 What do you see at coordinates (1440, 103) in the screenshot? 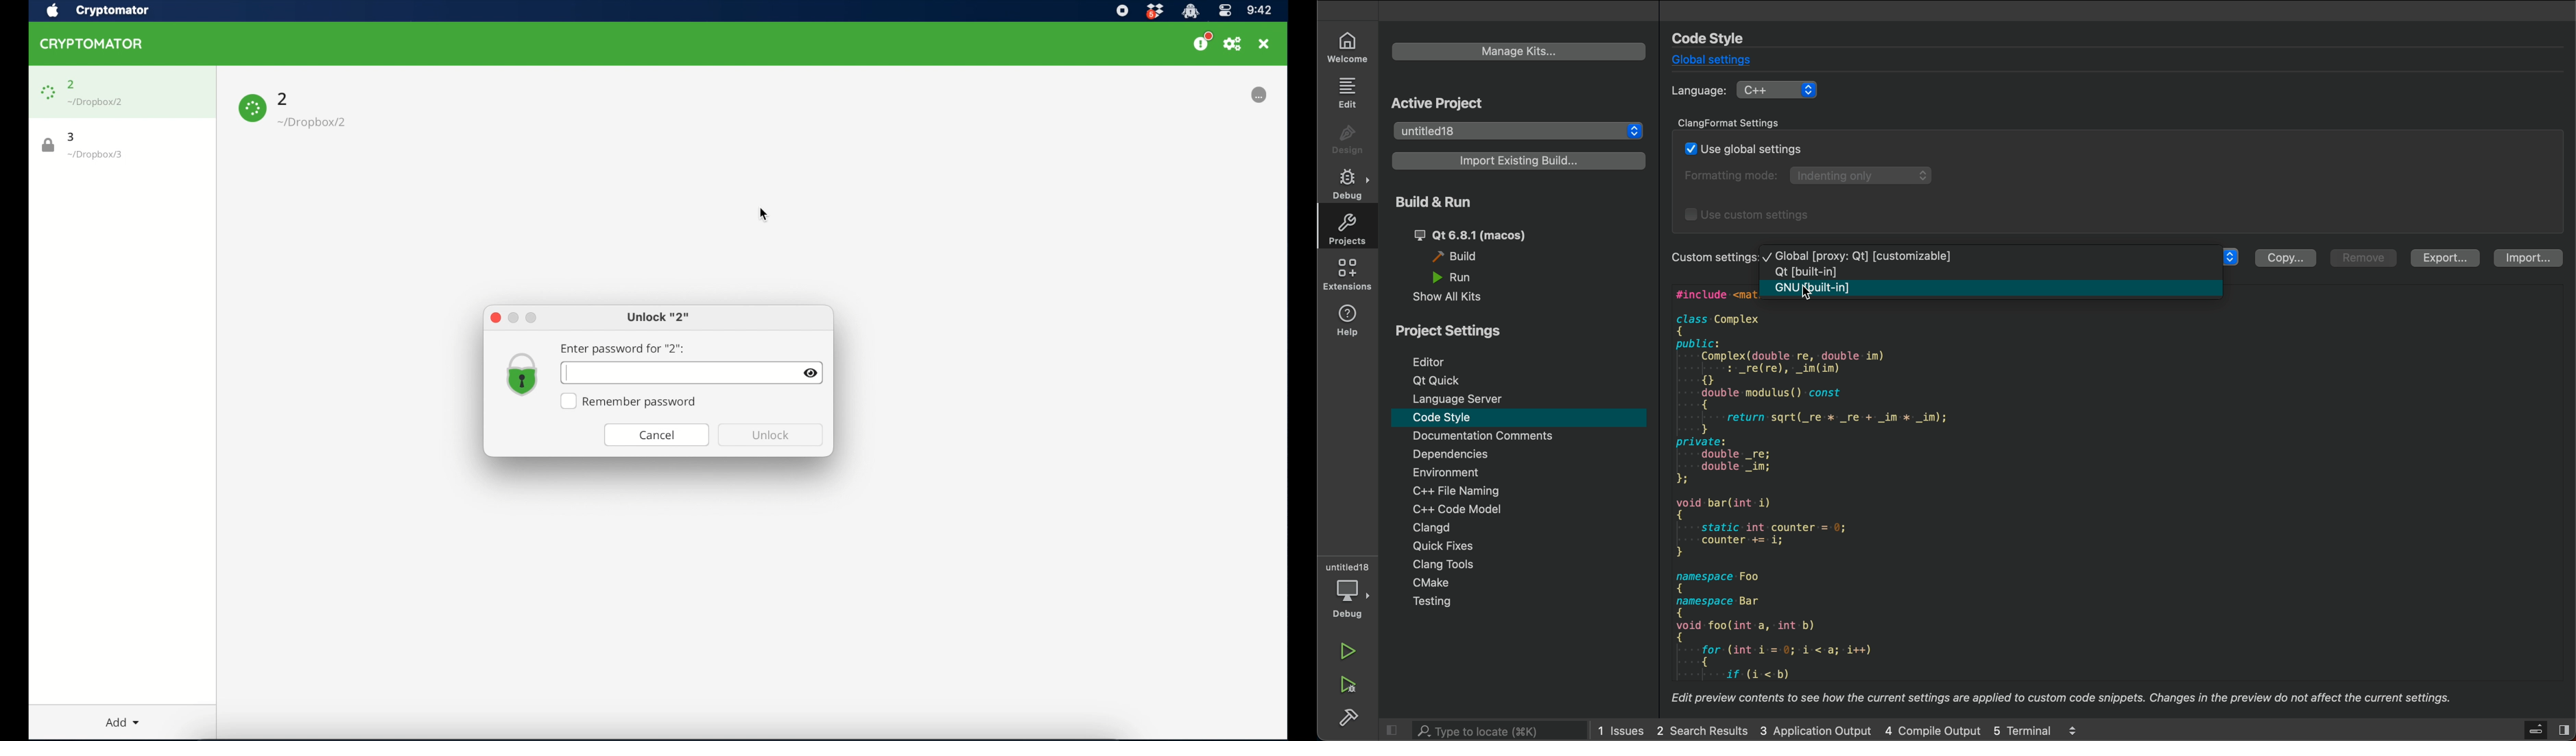
I see `active project ` at bounding box center [1440, 103].